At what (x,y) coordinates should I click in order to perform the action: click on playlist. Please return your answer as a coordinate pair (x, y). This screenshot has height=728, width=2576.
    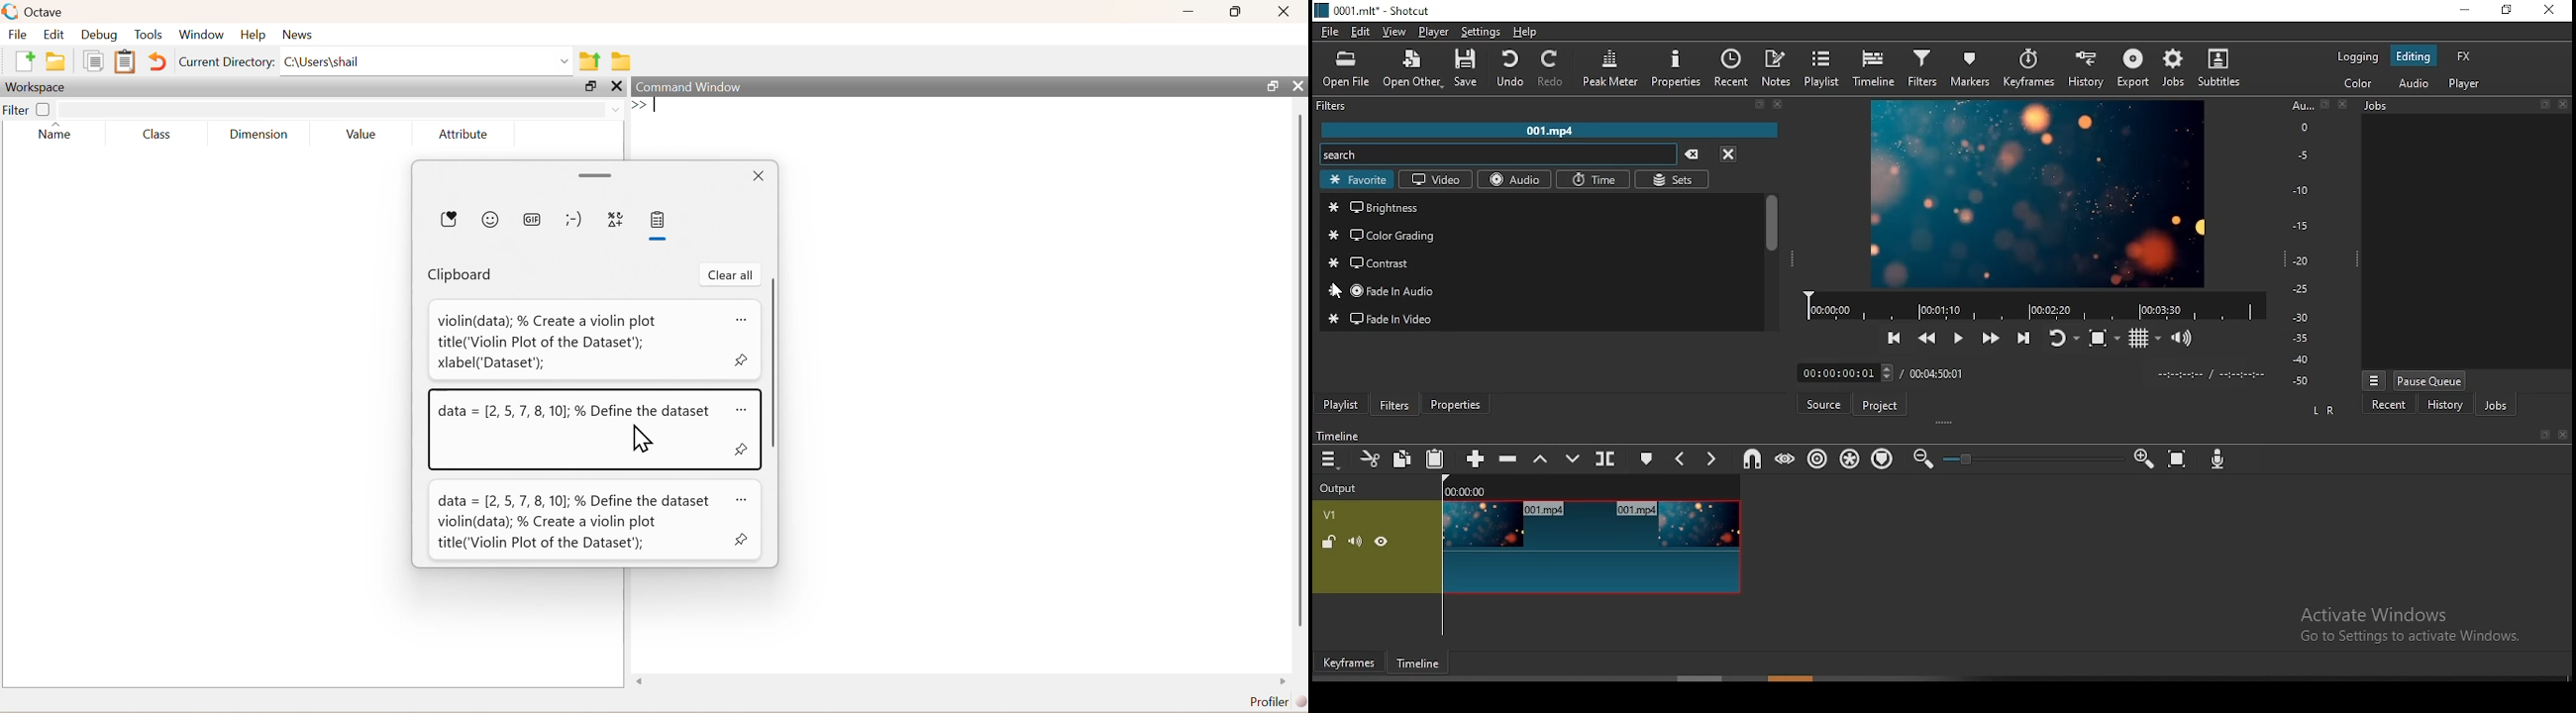
    Looking at the image, I should click on (1344, 405).